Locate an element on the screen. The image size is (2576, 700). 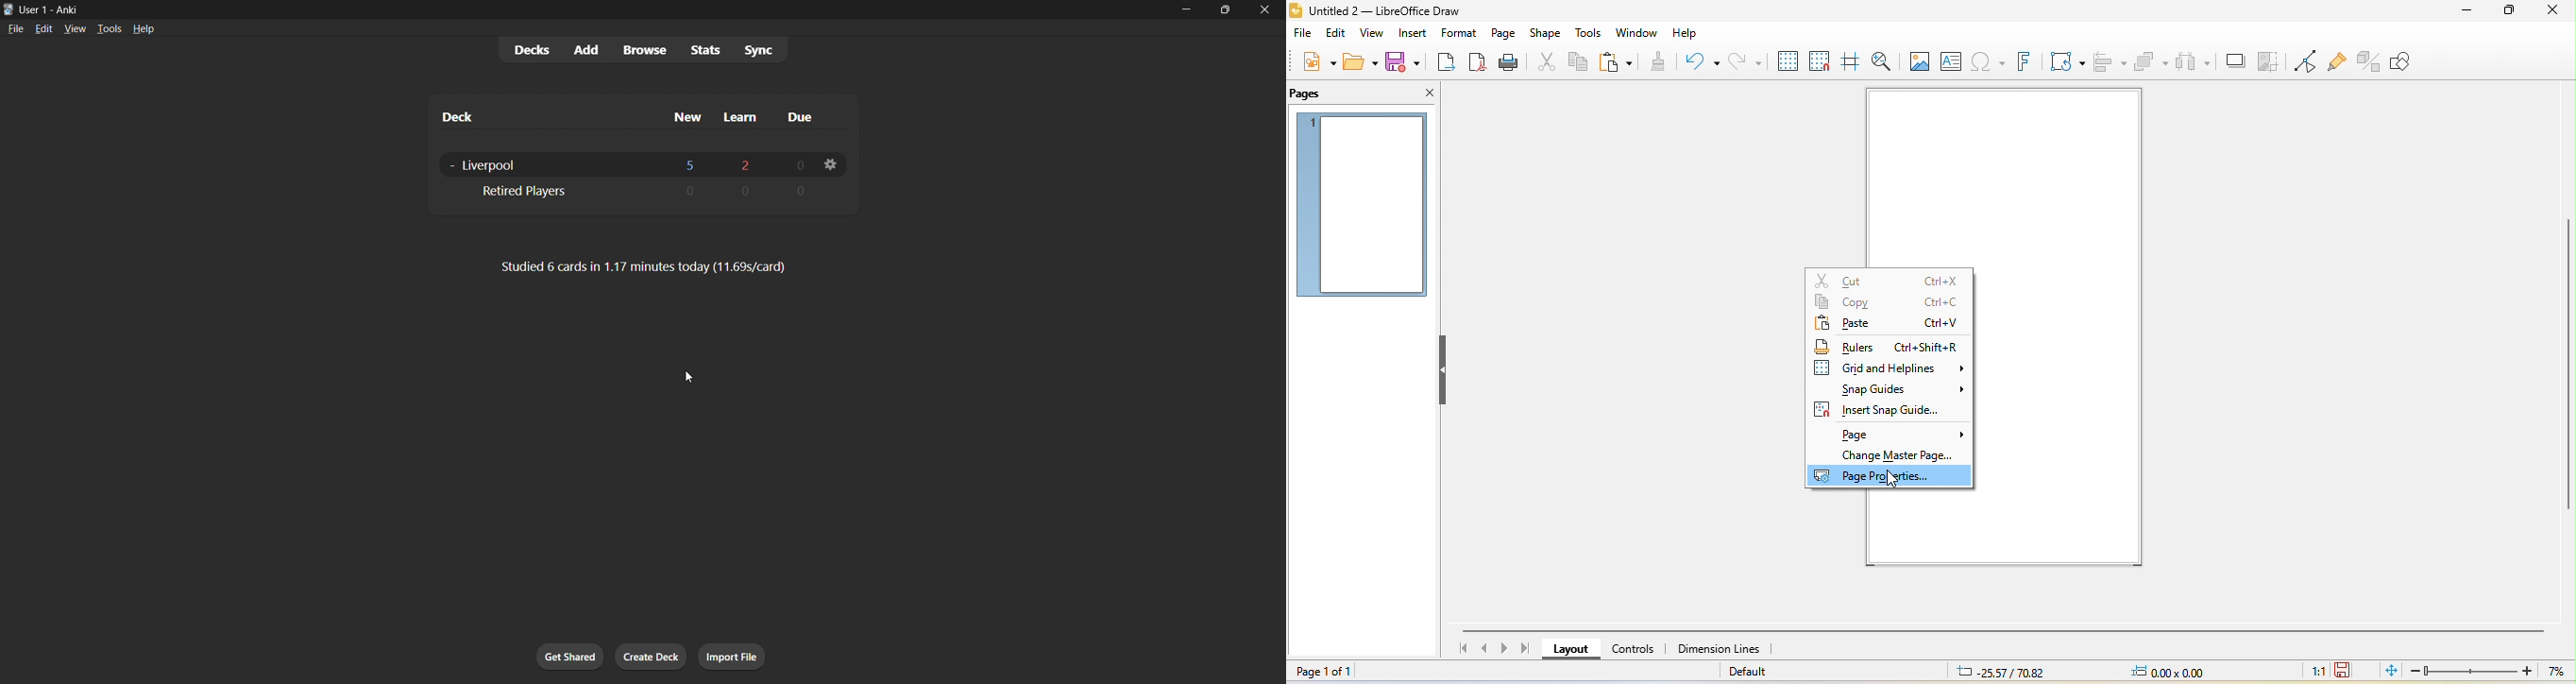
card stats is located at coordinates (645, 270).